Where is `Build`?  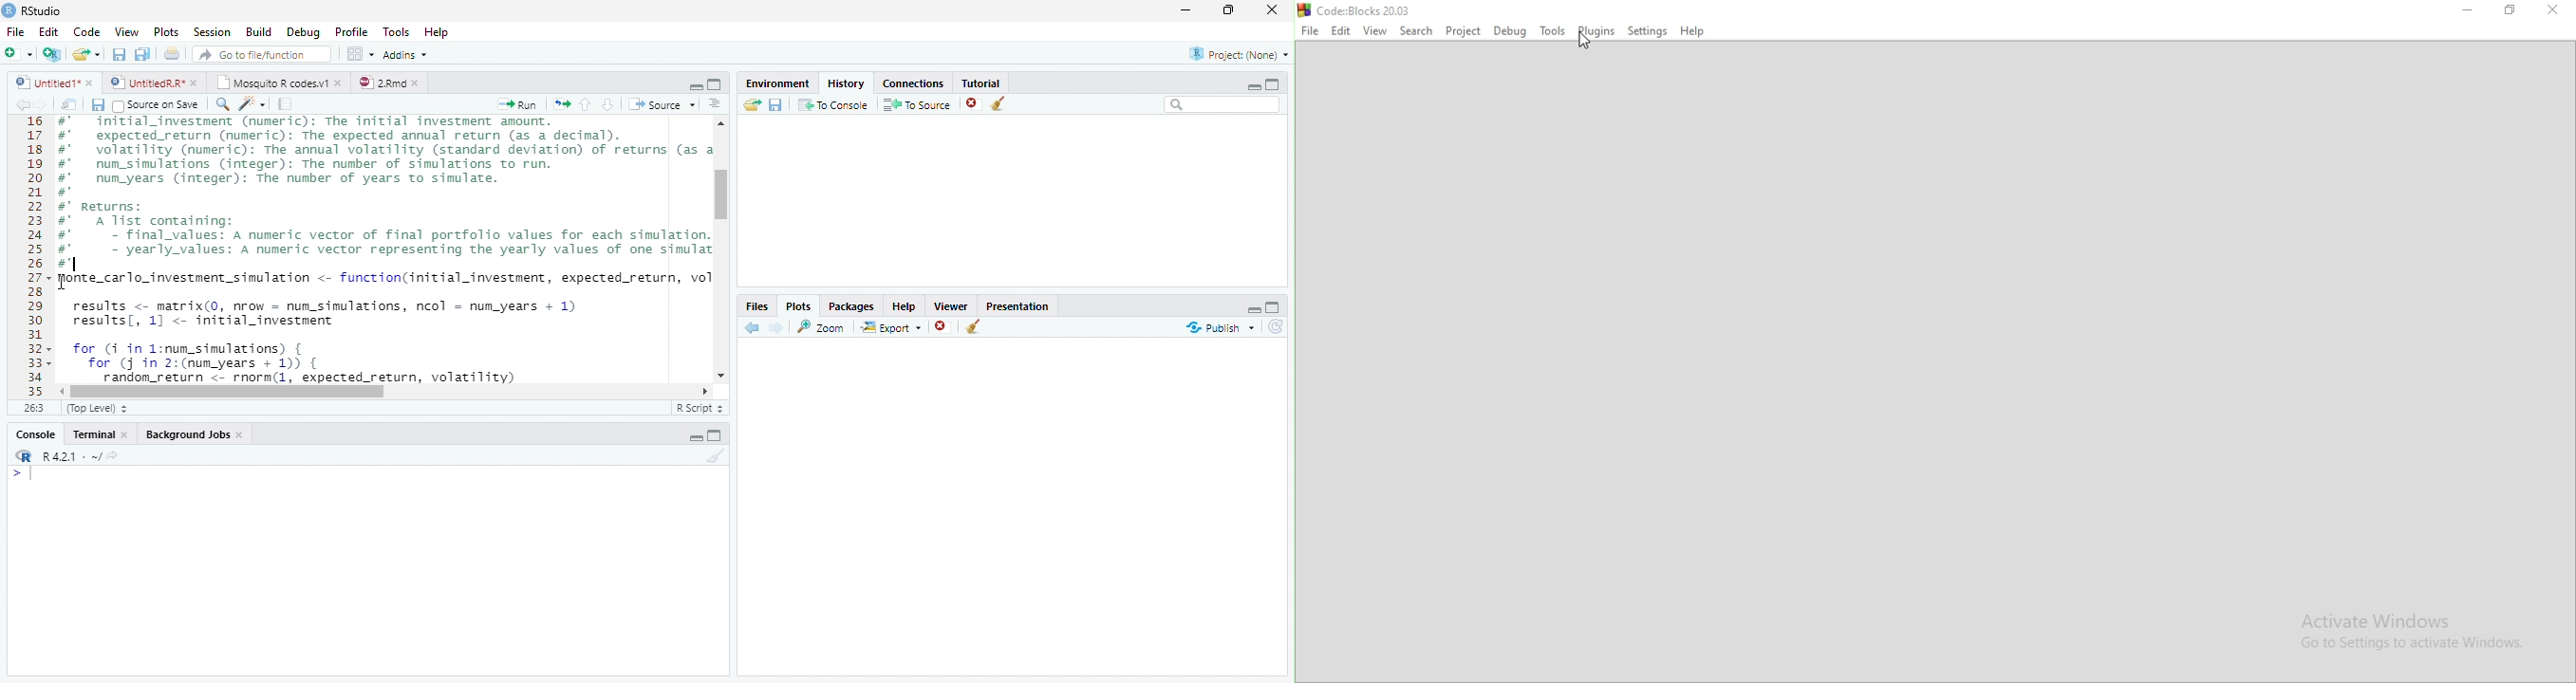 Build is located at coordinates (259, 32).